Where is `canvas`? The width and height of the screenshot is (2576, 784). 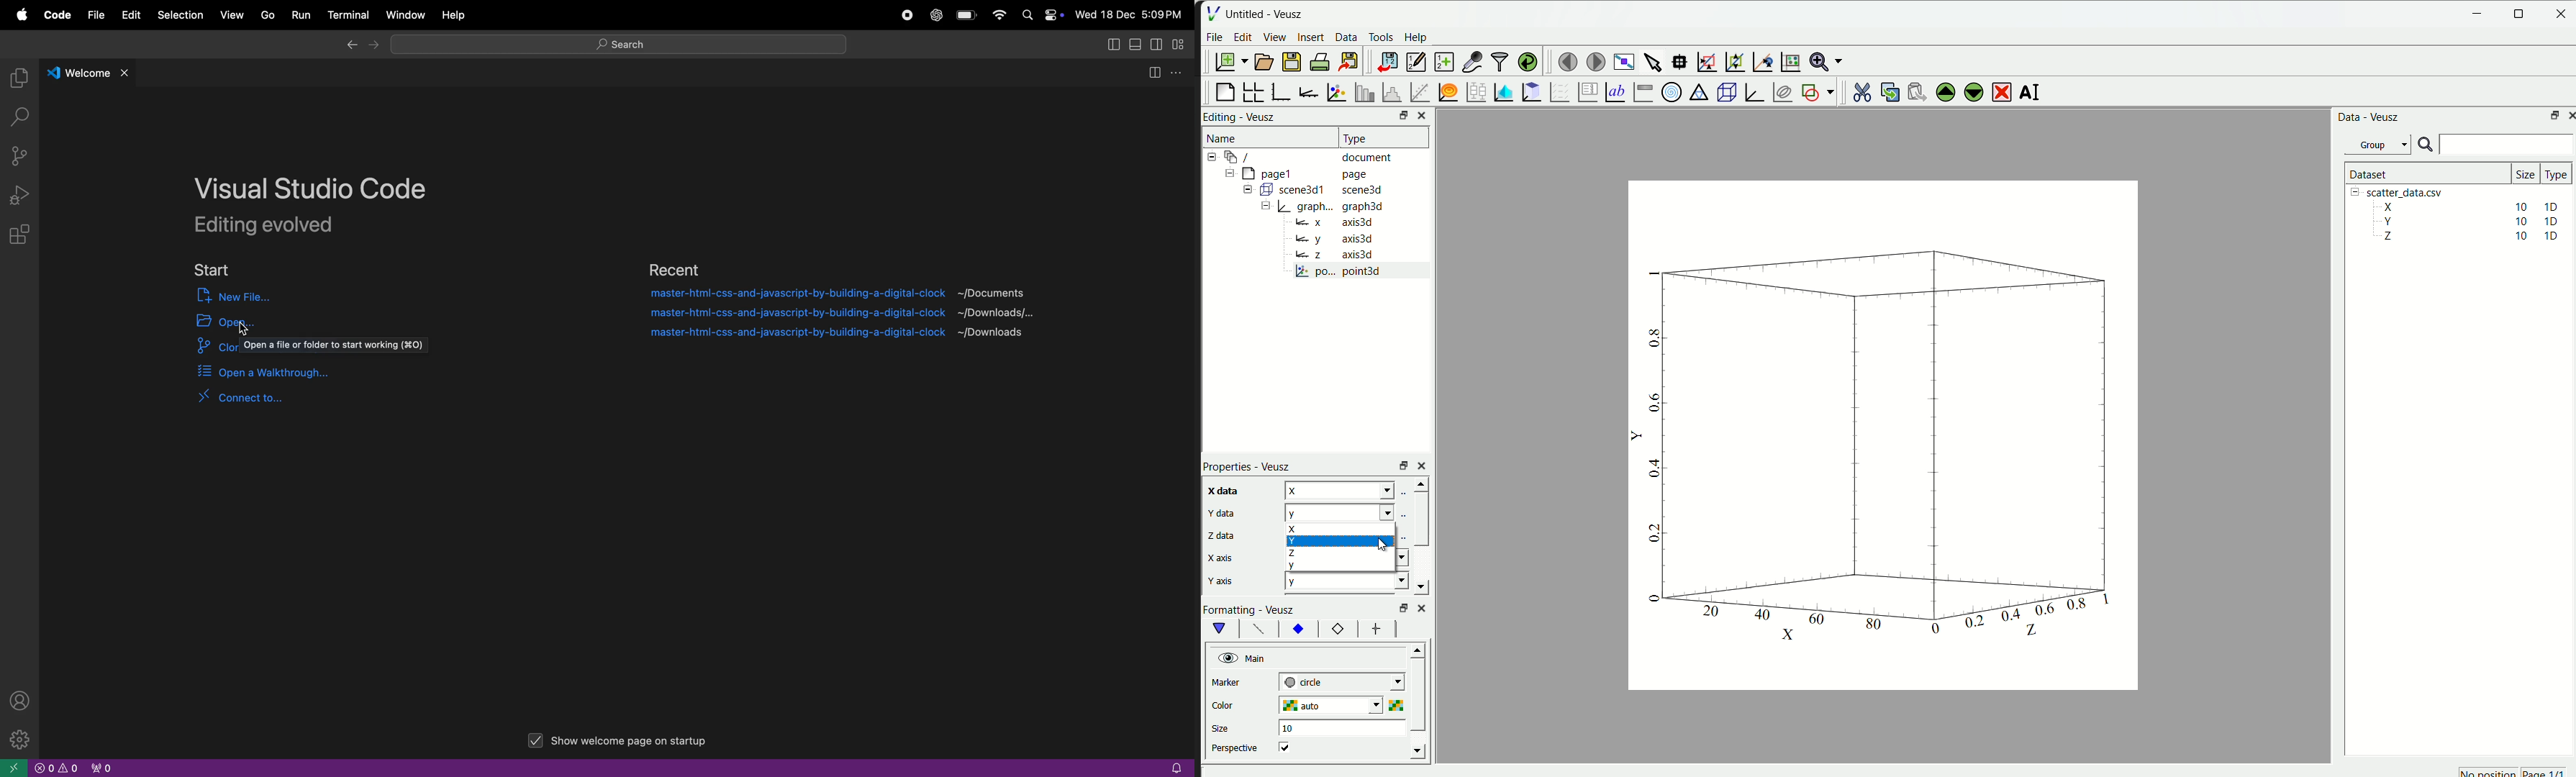 canvas is located at coordinates (1881, 437).